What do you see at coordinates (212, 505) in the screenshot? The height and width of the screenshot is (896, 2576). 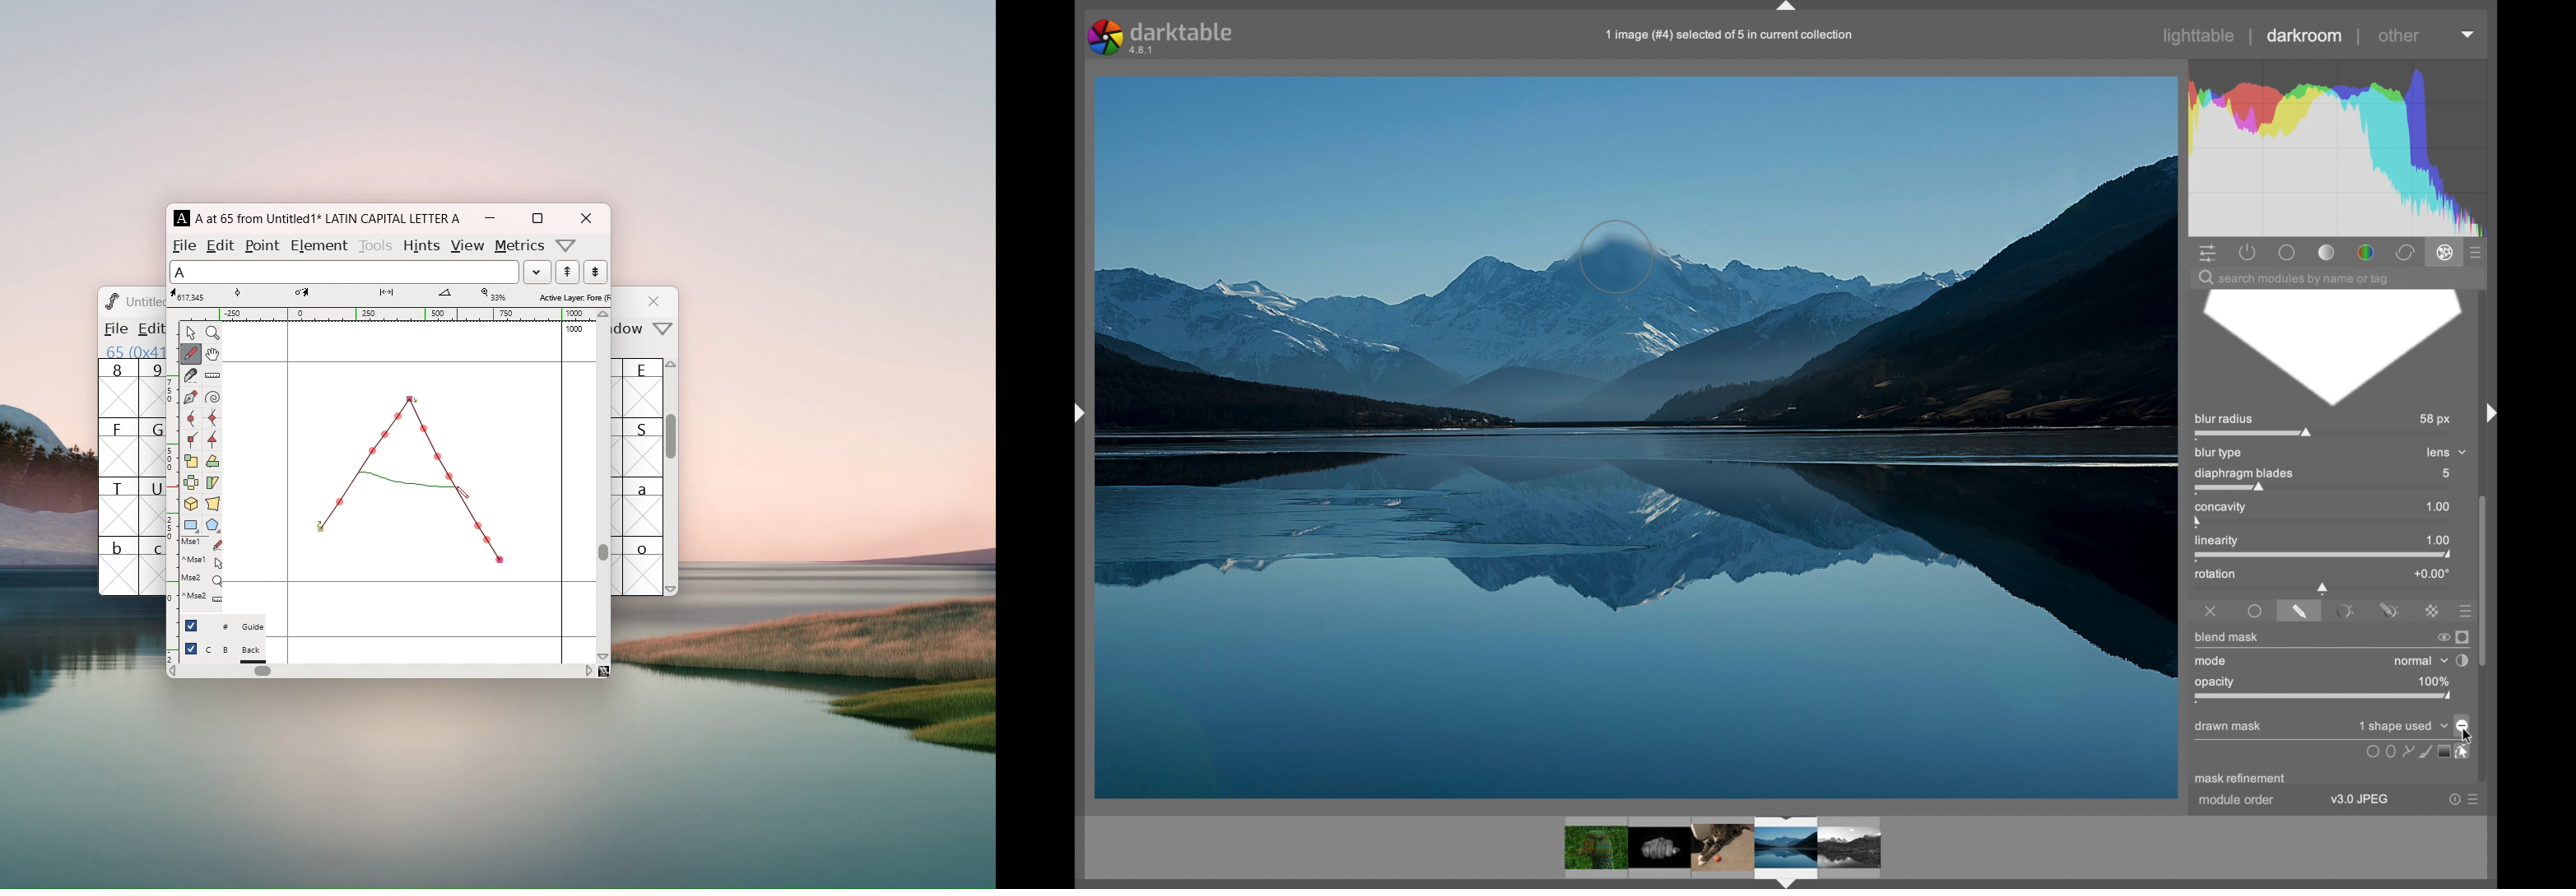 I see `perspective transformation` at bounding box center [212, 505].